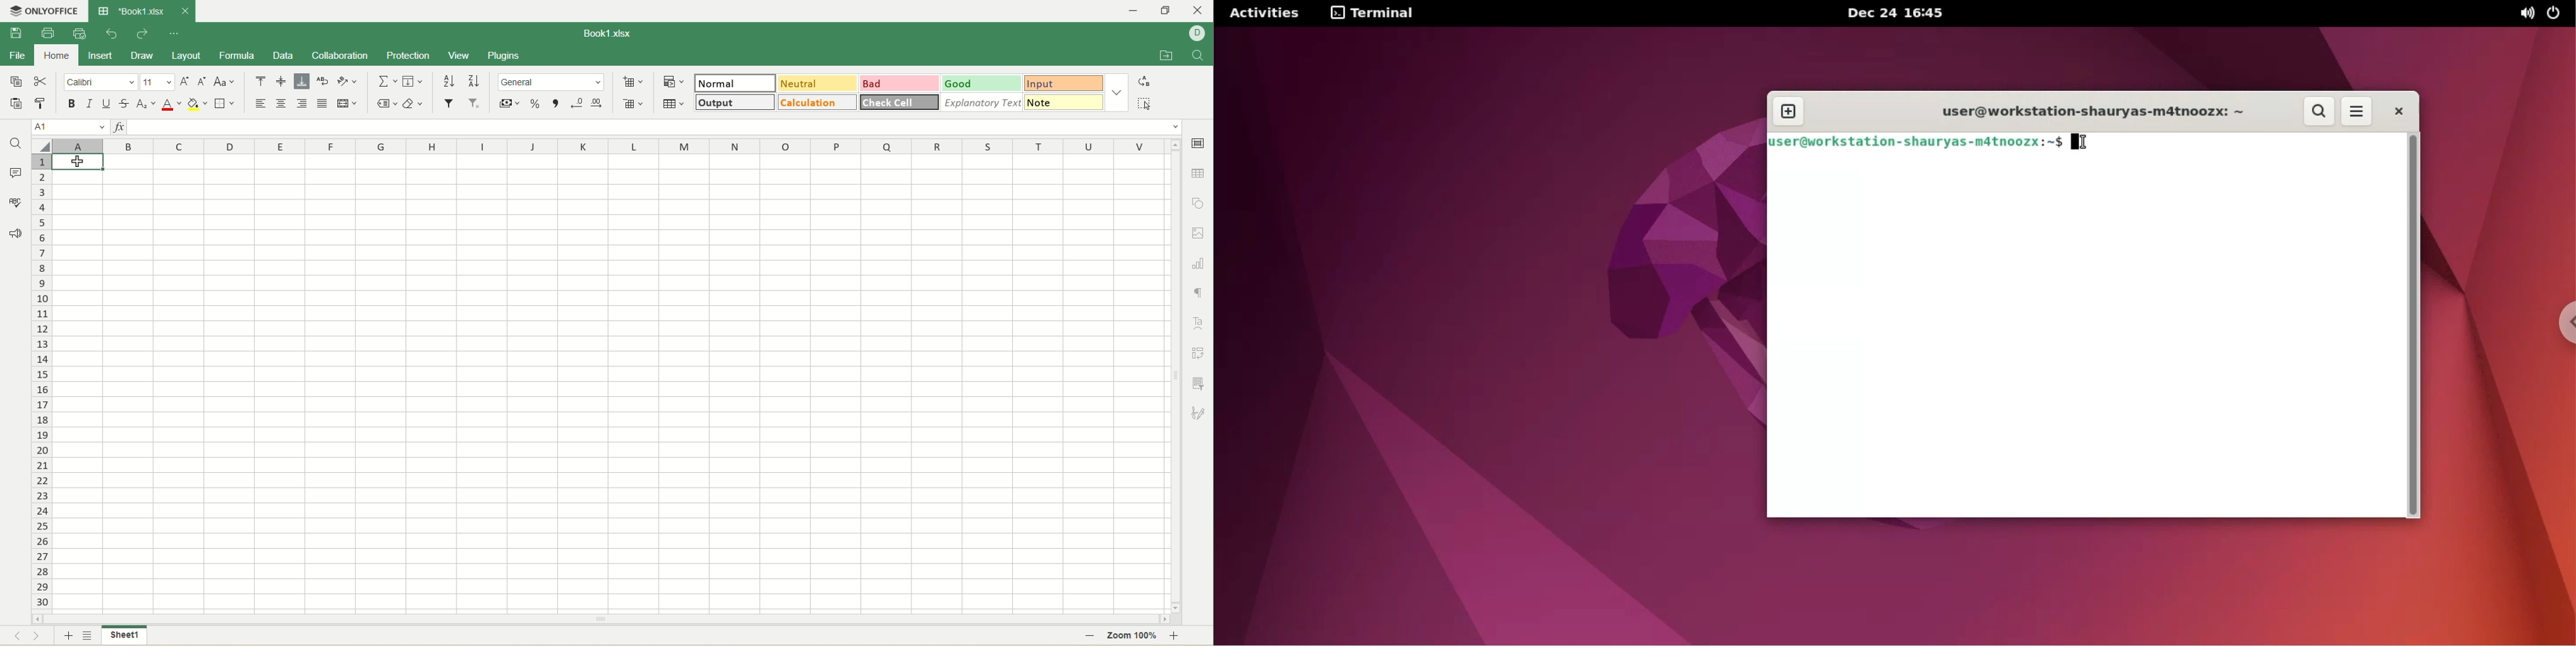 The width and height of the screenshot is (2576, 672). What do you see at coordinates (388, 80) in the screenshot?
I see `summation` at bounding box center [388, 80].